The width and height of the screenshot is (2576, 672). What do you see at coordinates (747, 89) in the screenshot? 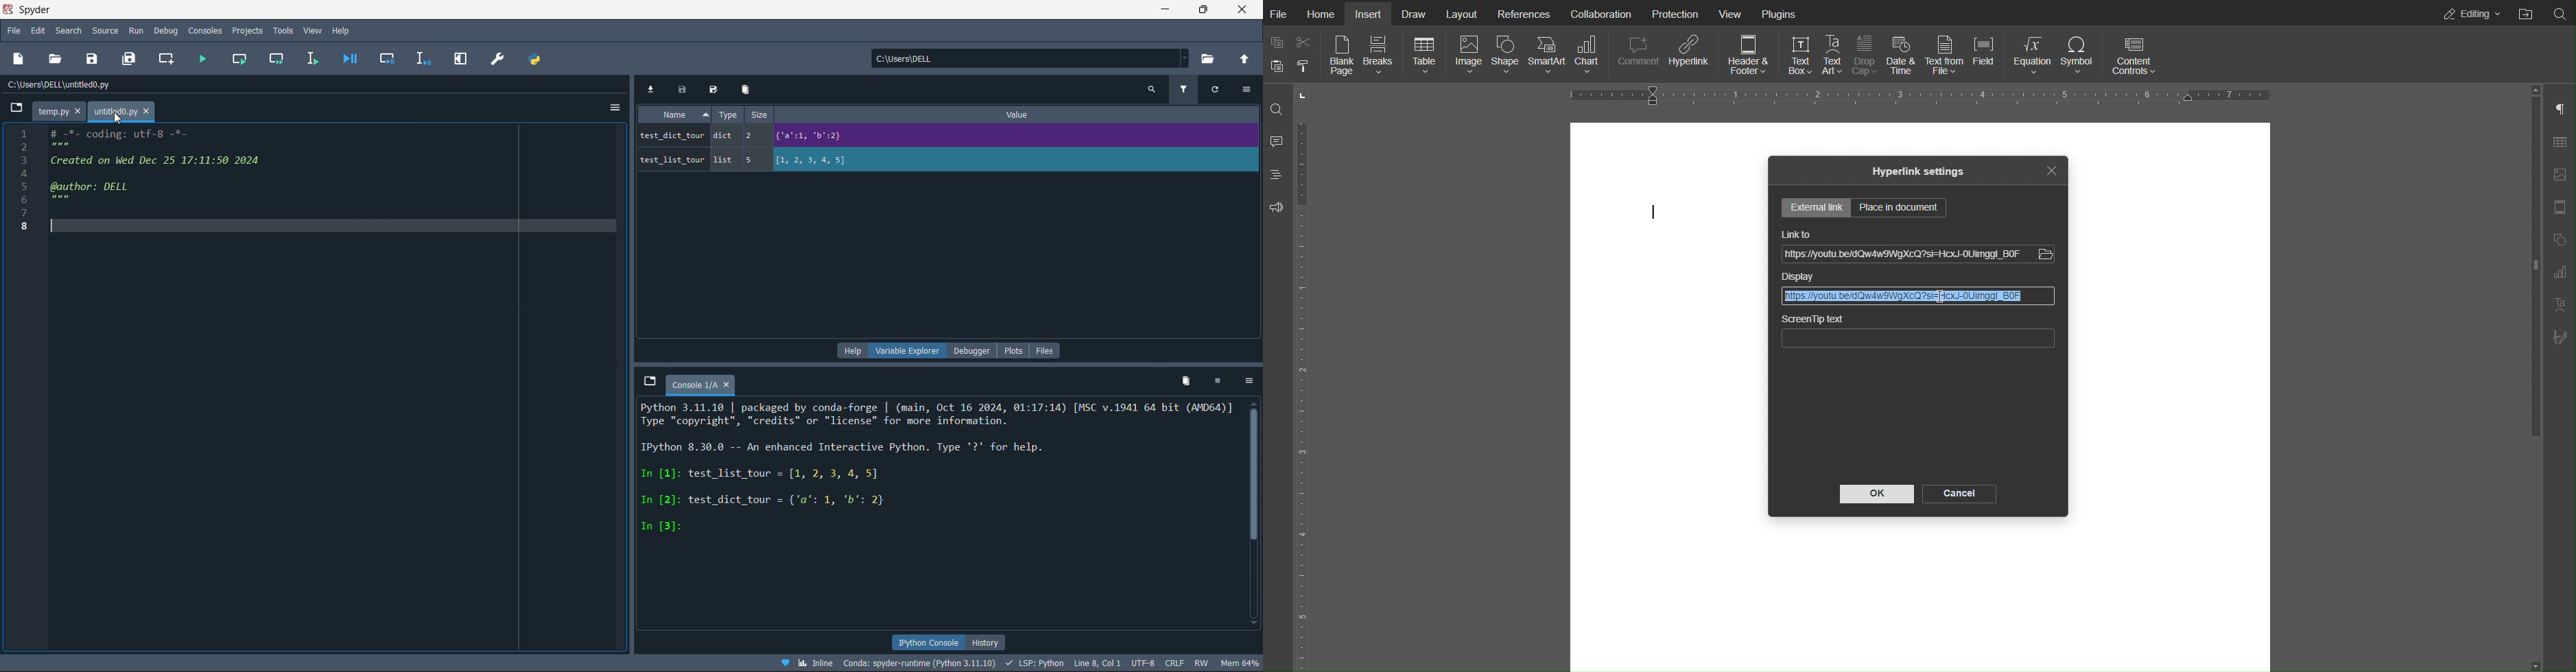
I see `remove all variables` at bounding box center [747, 89].